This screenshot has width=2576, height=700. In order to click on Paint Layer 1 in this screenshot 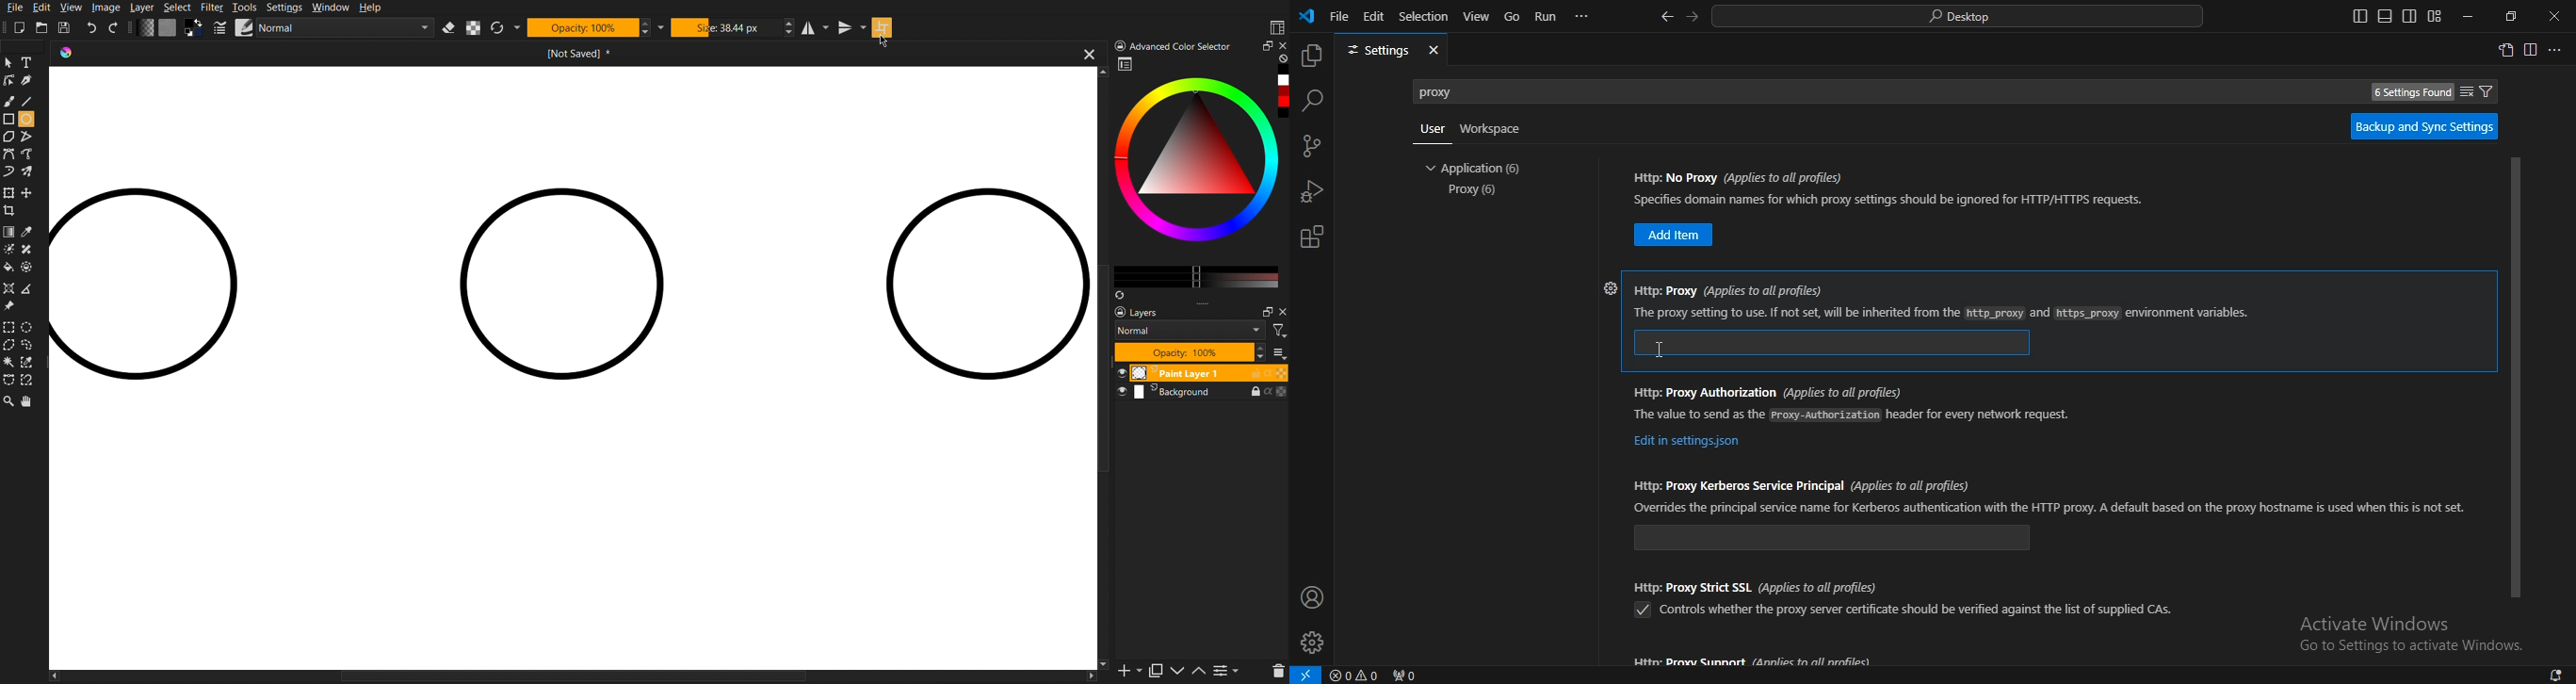, I will do `click(1201, 372)`.